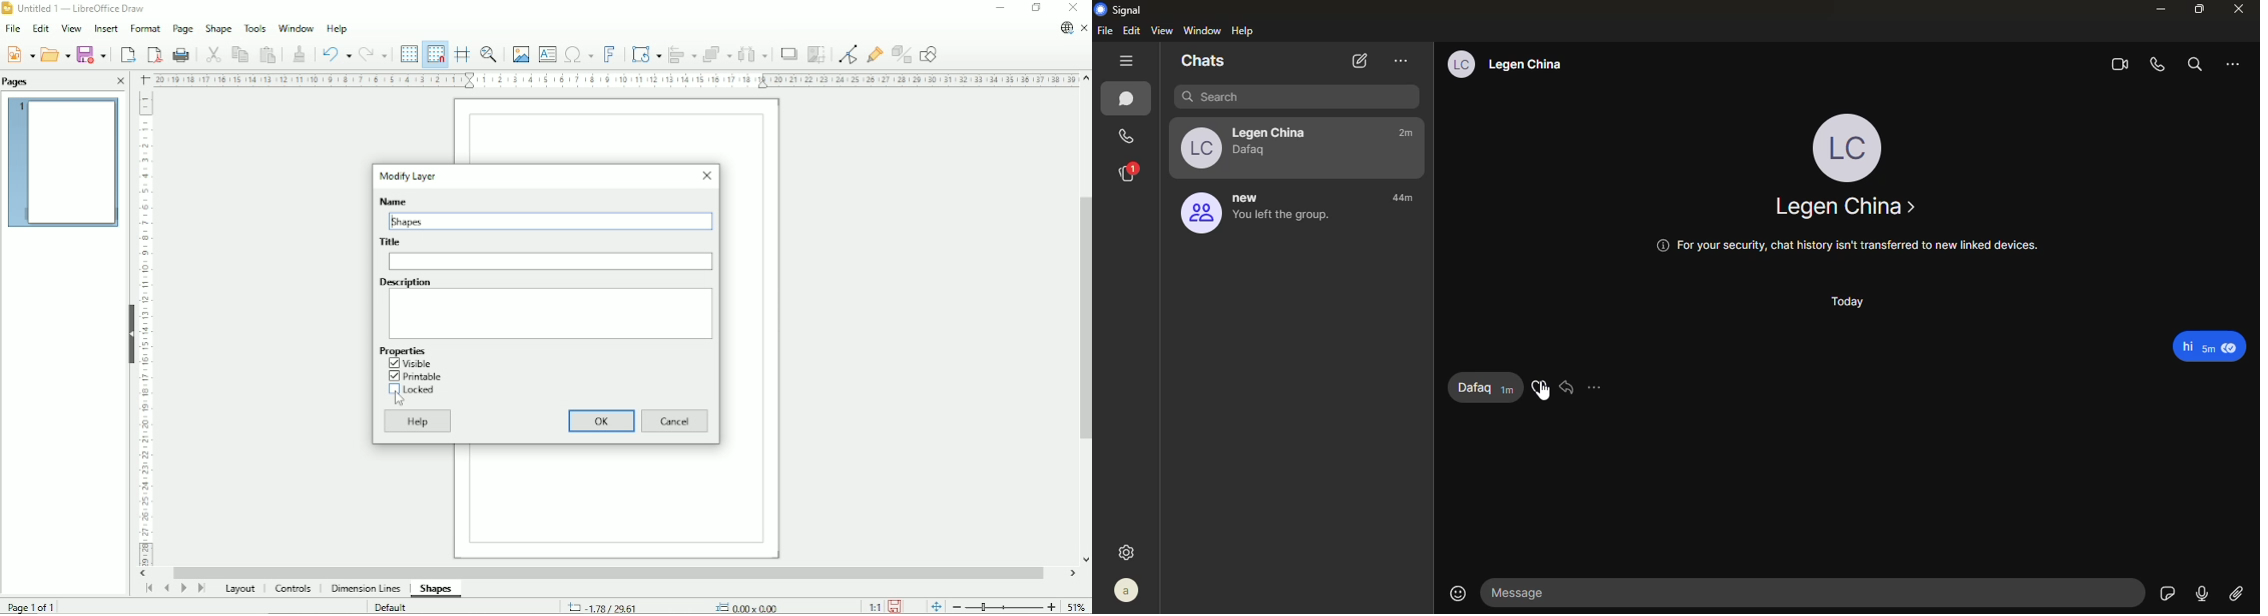  What do you see at coordinates (1411, 200) in the screenshot?
I see `time` at bounding box center [1411, 200].